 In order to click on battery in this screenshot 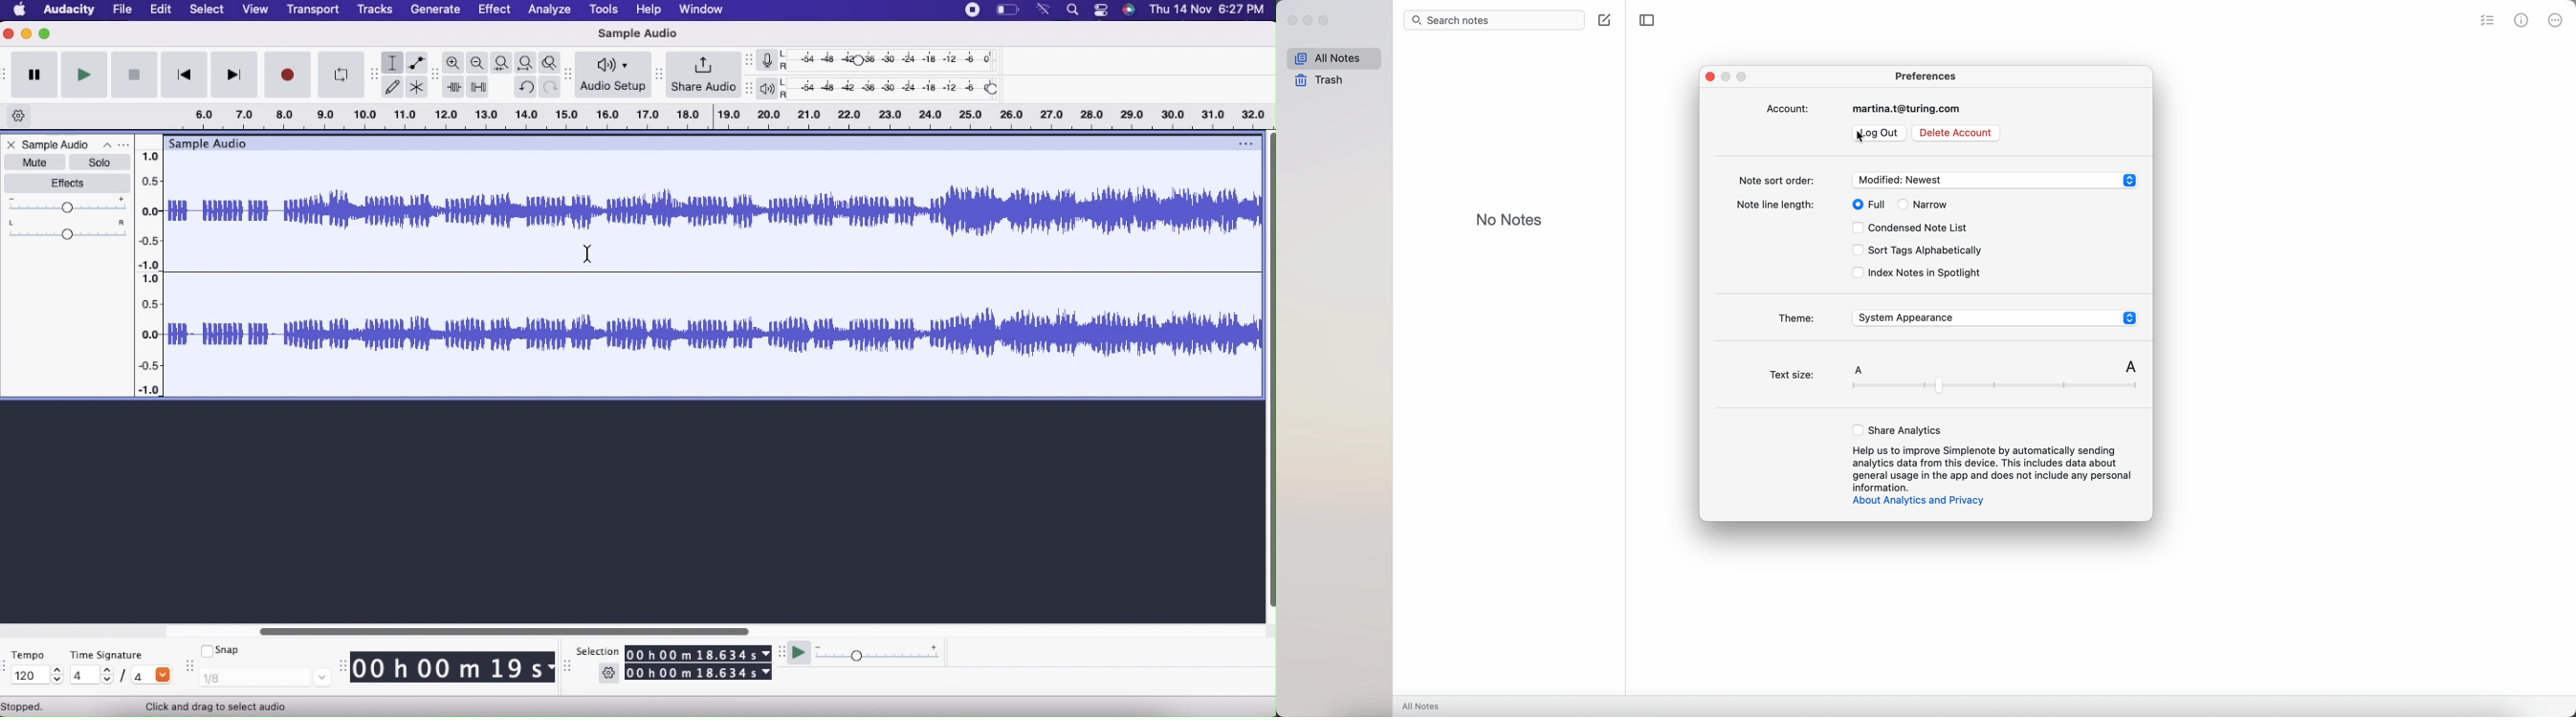, I will do `click(1008, 12)`.